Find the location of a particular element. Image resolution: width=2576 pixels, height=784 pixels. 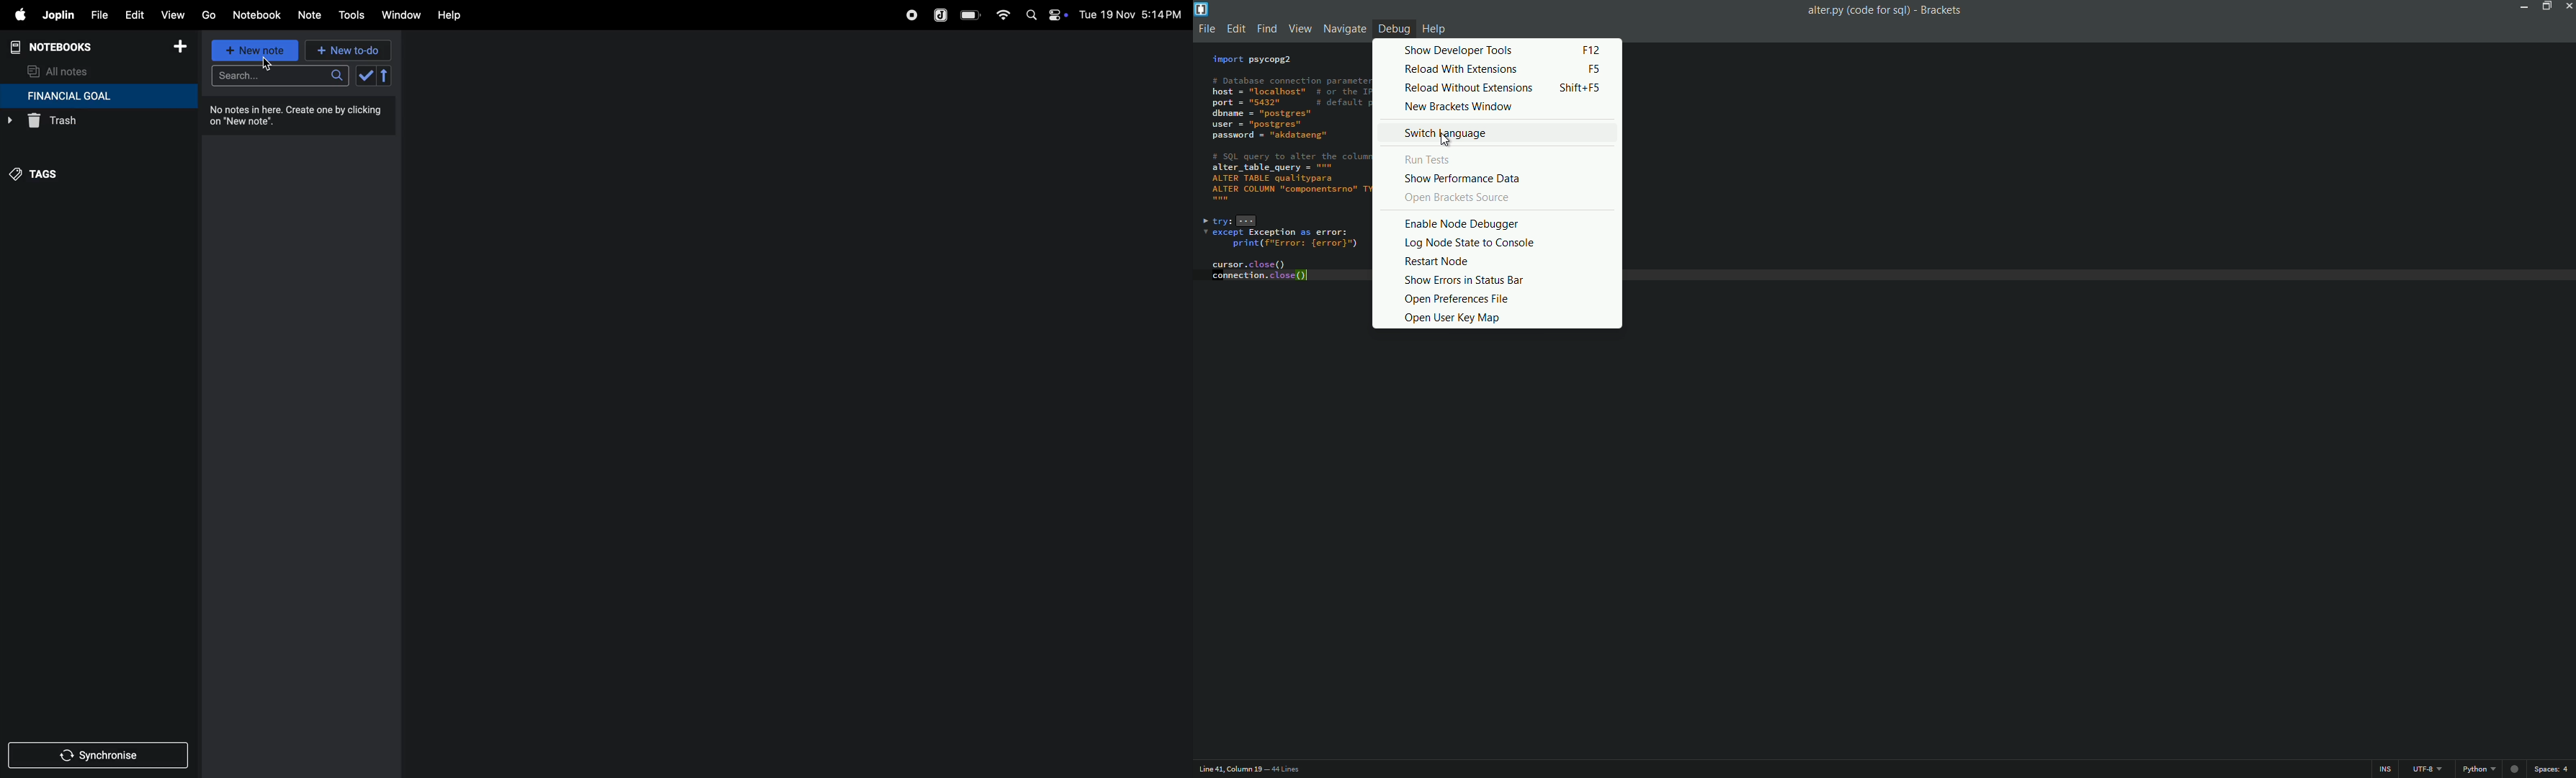

apple widgets is located at coordinates (1044, 13).